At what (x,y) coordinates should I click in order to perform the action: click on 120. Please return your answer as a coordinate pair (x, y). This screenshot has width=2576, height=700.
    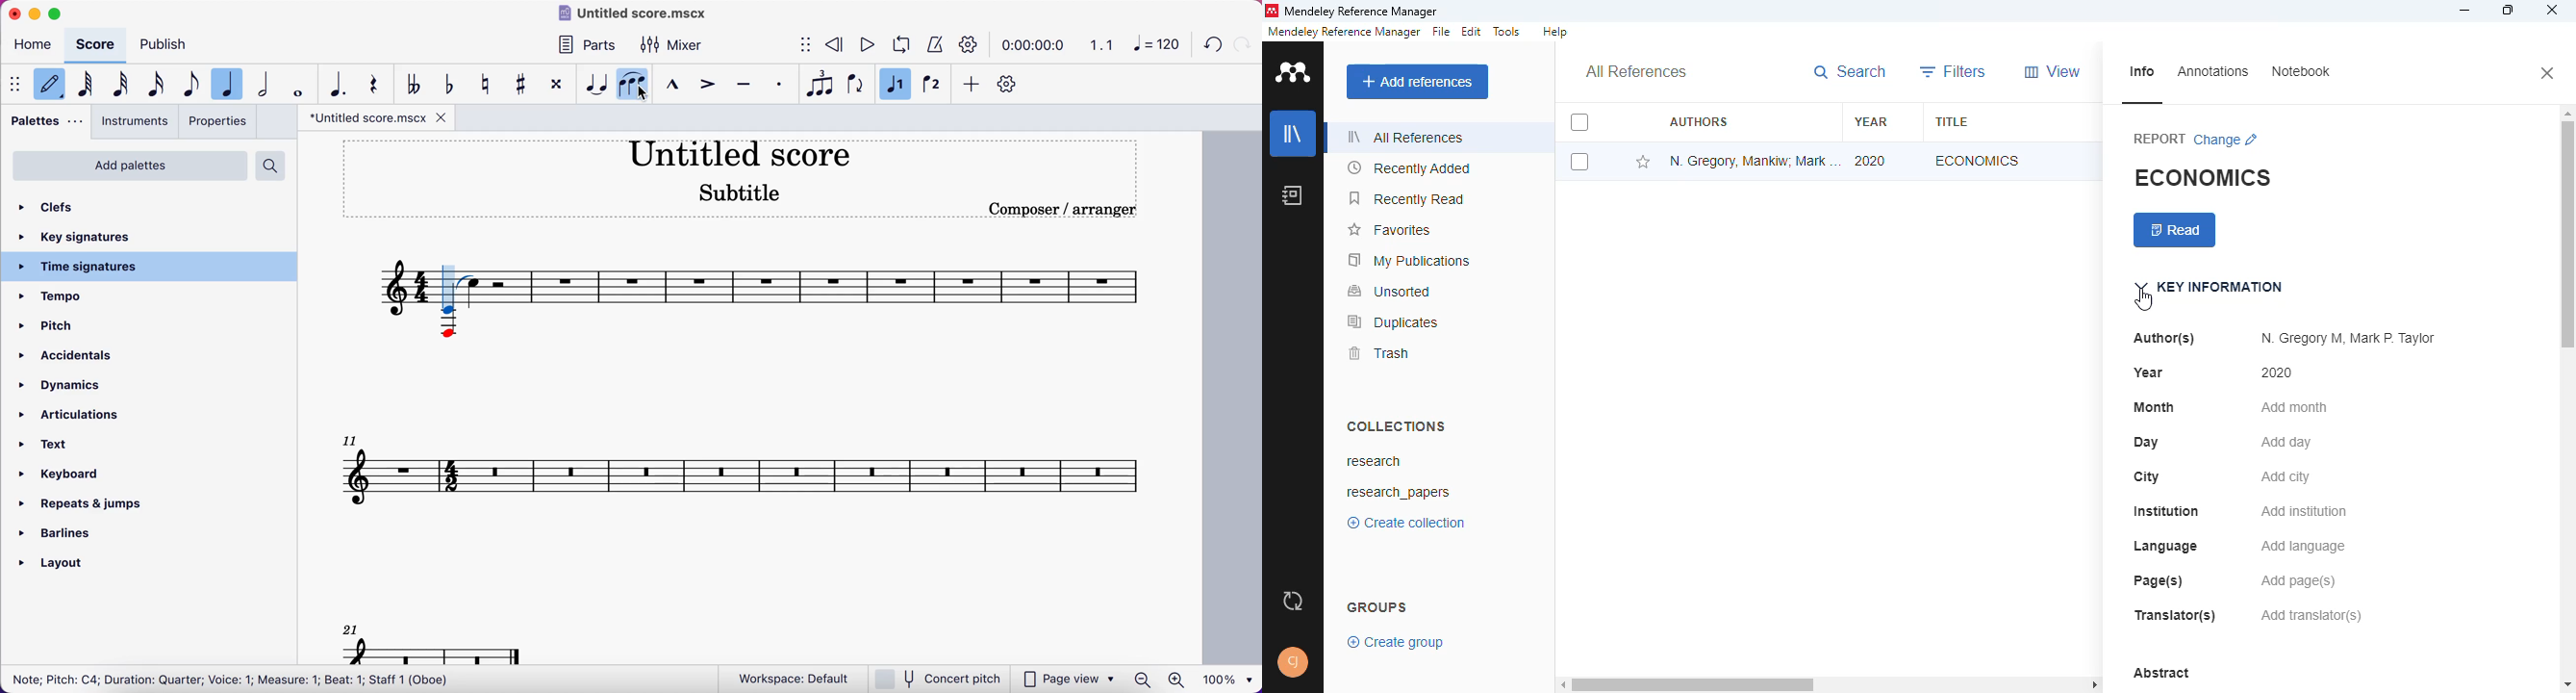
    Looking at the image, I should click on (1155, 47).